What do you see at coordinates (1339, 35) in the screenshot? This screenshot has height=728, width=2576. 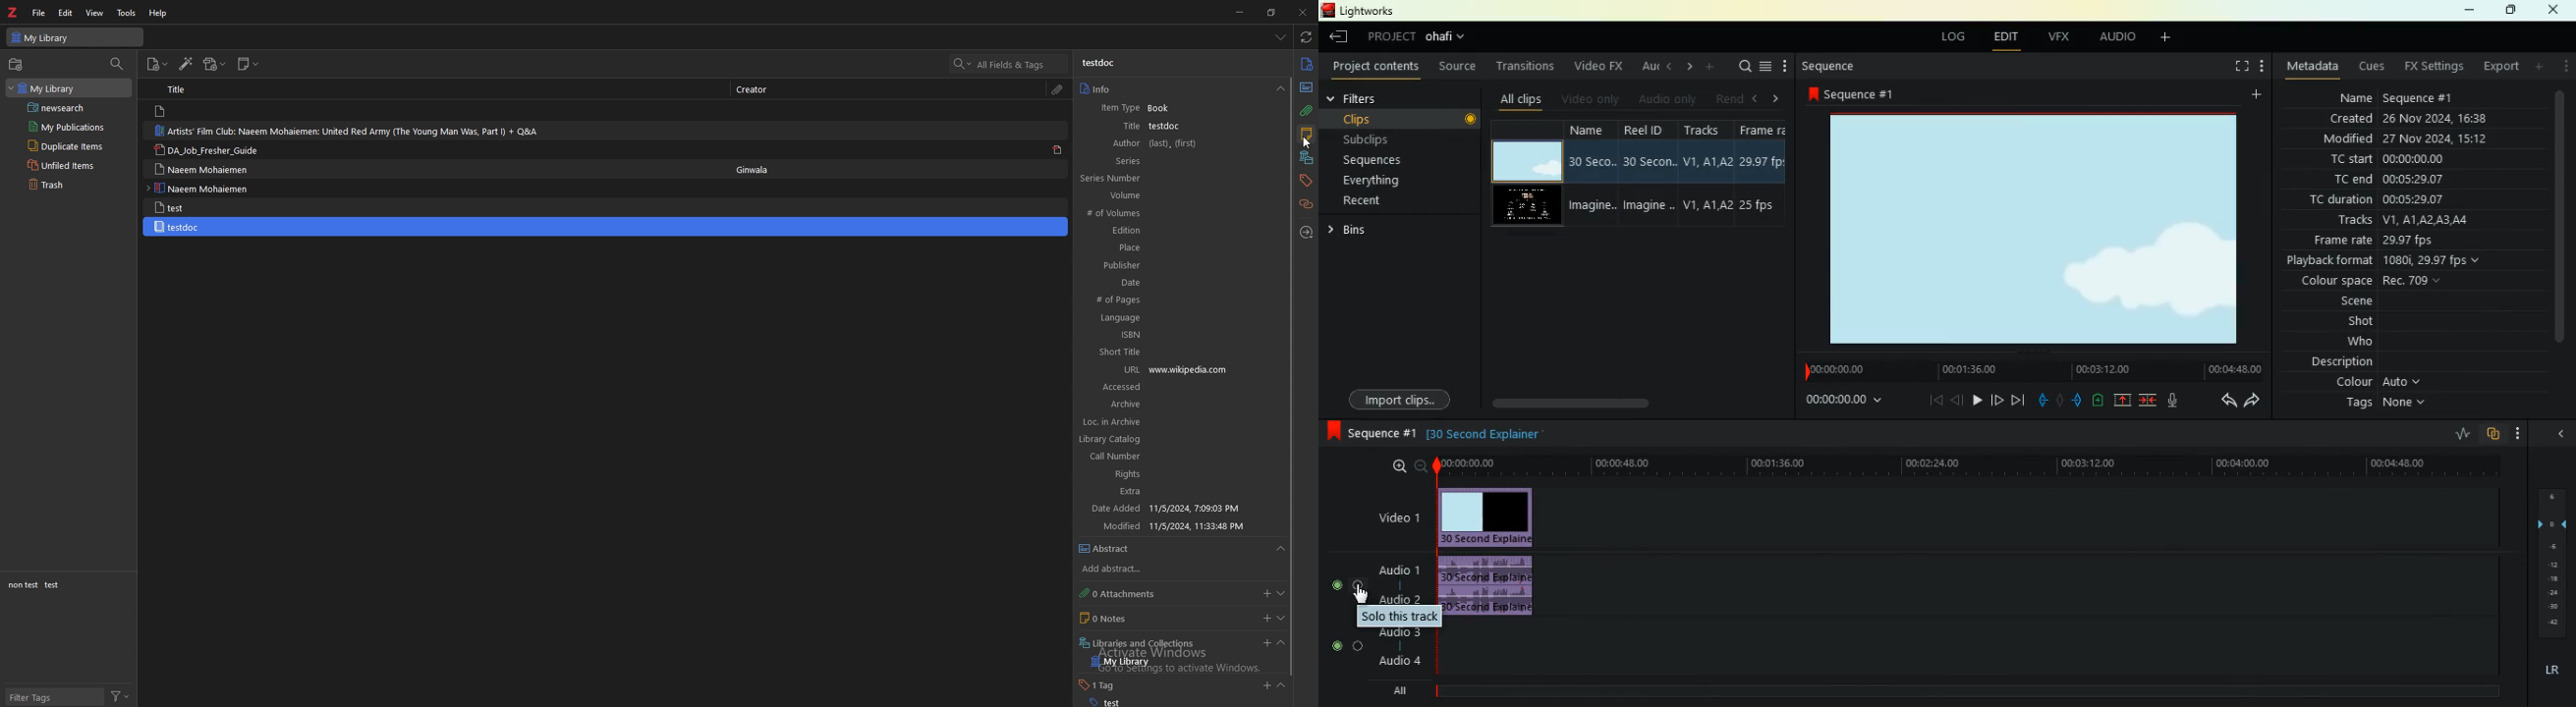 I see `leave` at bounding box center [1339, 35].